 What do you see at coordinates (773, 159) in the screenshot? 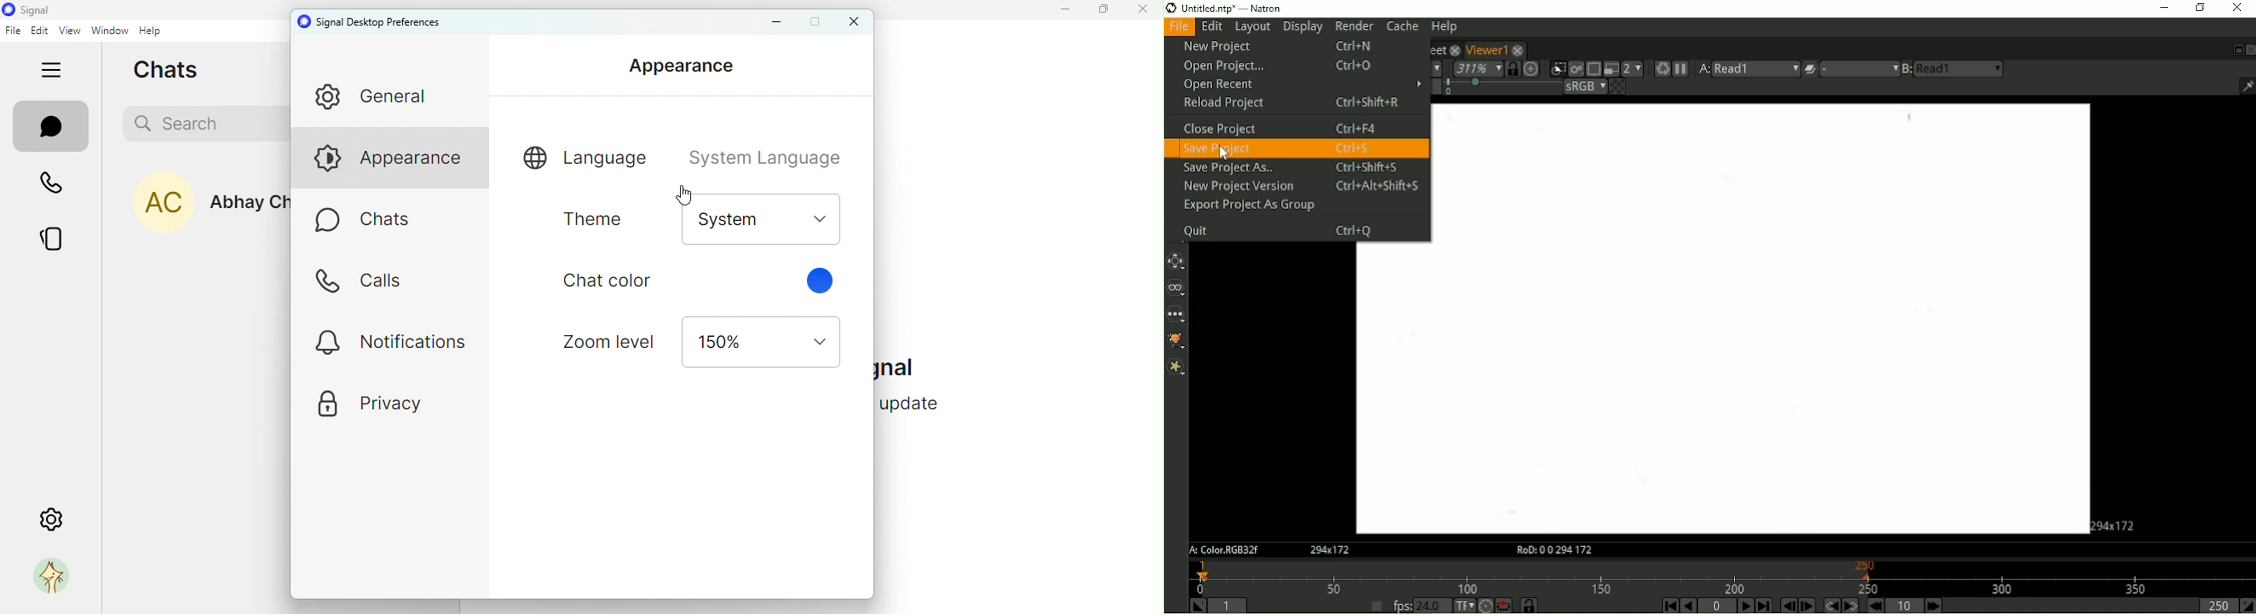
I see `System language` at bounding box center [773, 159].